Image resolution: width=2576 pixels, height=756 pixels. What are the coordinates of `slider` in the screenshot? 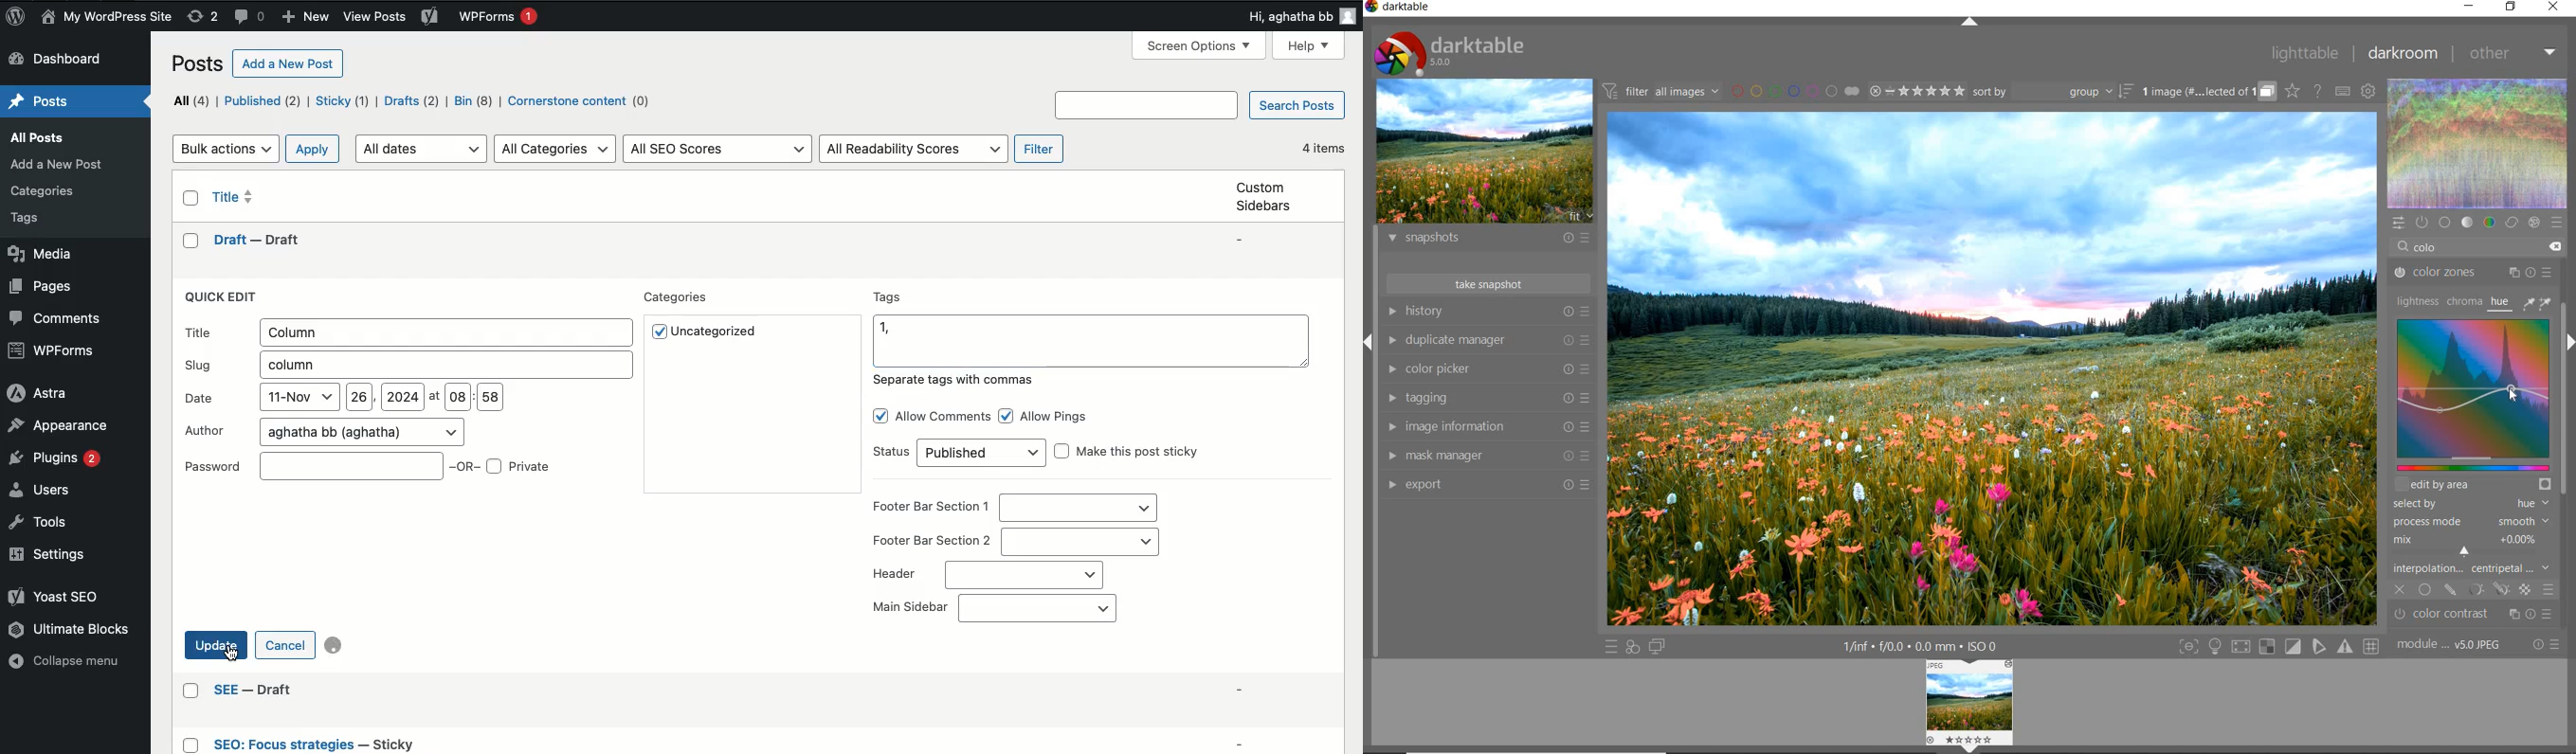 It's located at (2472, 467).